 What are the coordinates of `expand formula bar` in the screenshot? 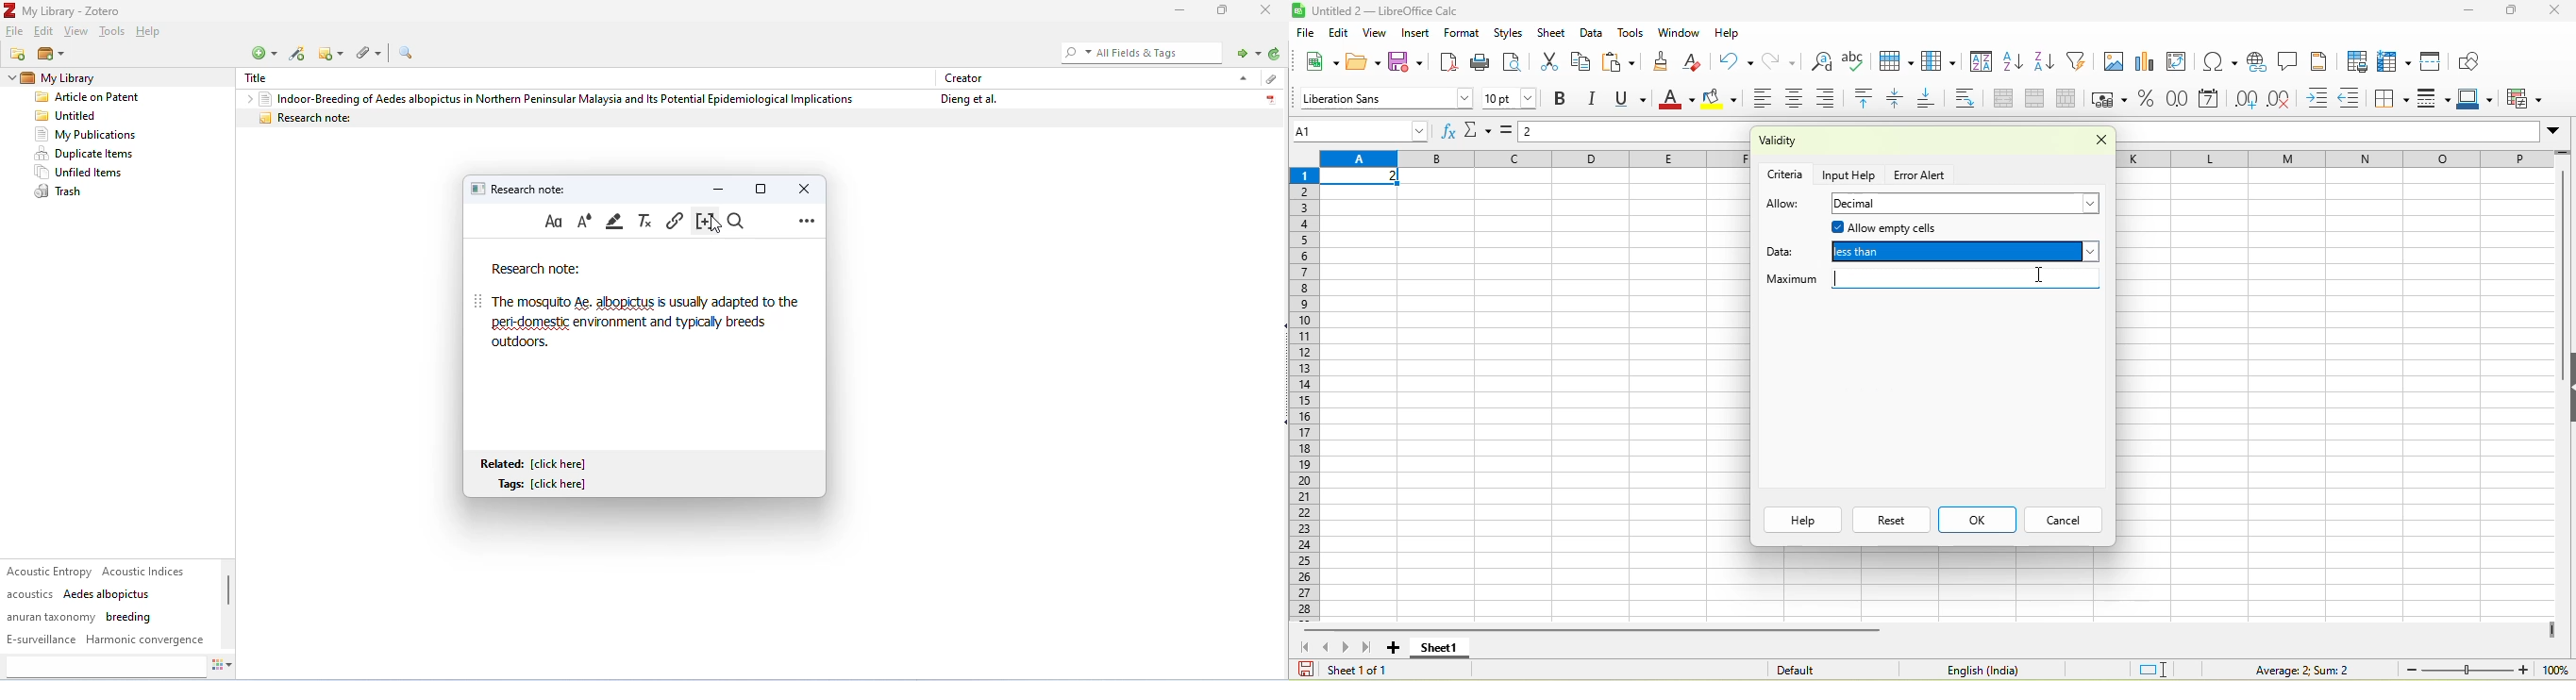 It's located at (2558, 134).